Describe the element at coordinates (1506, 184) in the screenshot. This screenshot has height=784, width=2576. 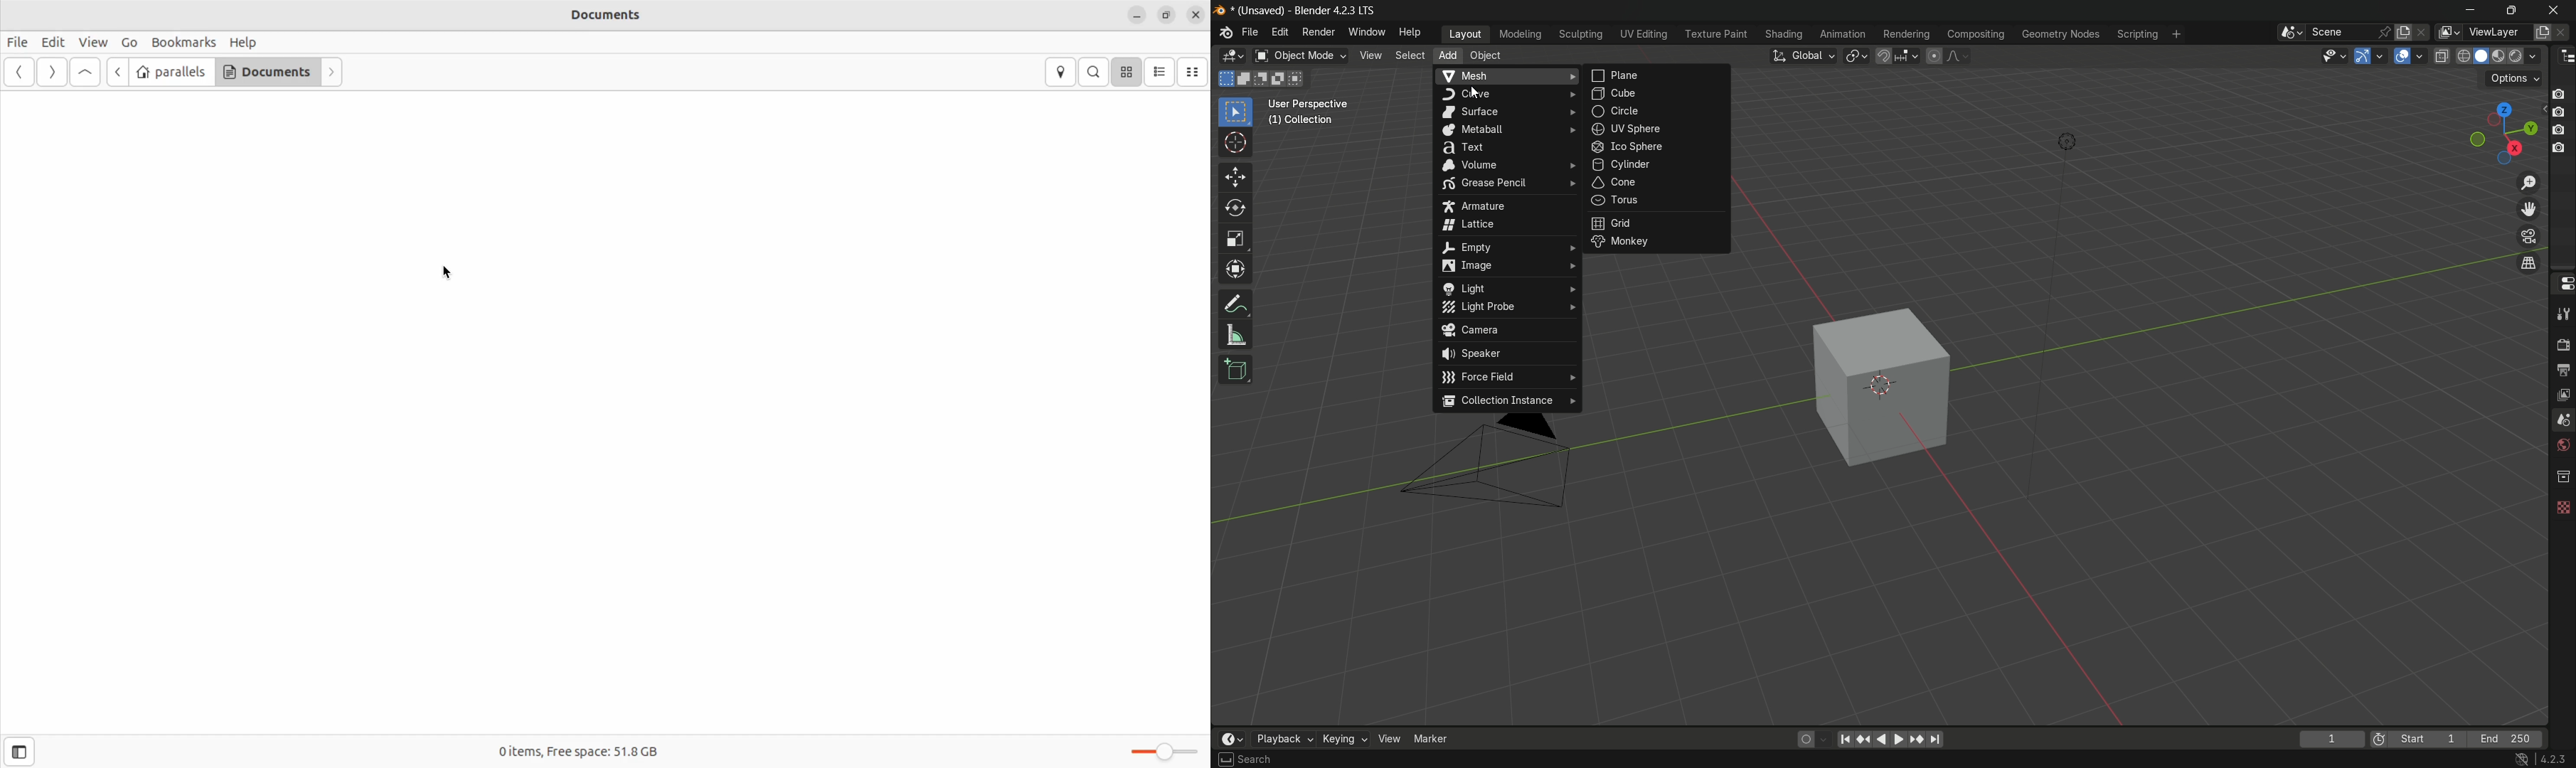
I see `grease pencil` at that location.